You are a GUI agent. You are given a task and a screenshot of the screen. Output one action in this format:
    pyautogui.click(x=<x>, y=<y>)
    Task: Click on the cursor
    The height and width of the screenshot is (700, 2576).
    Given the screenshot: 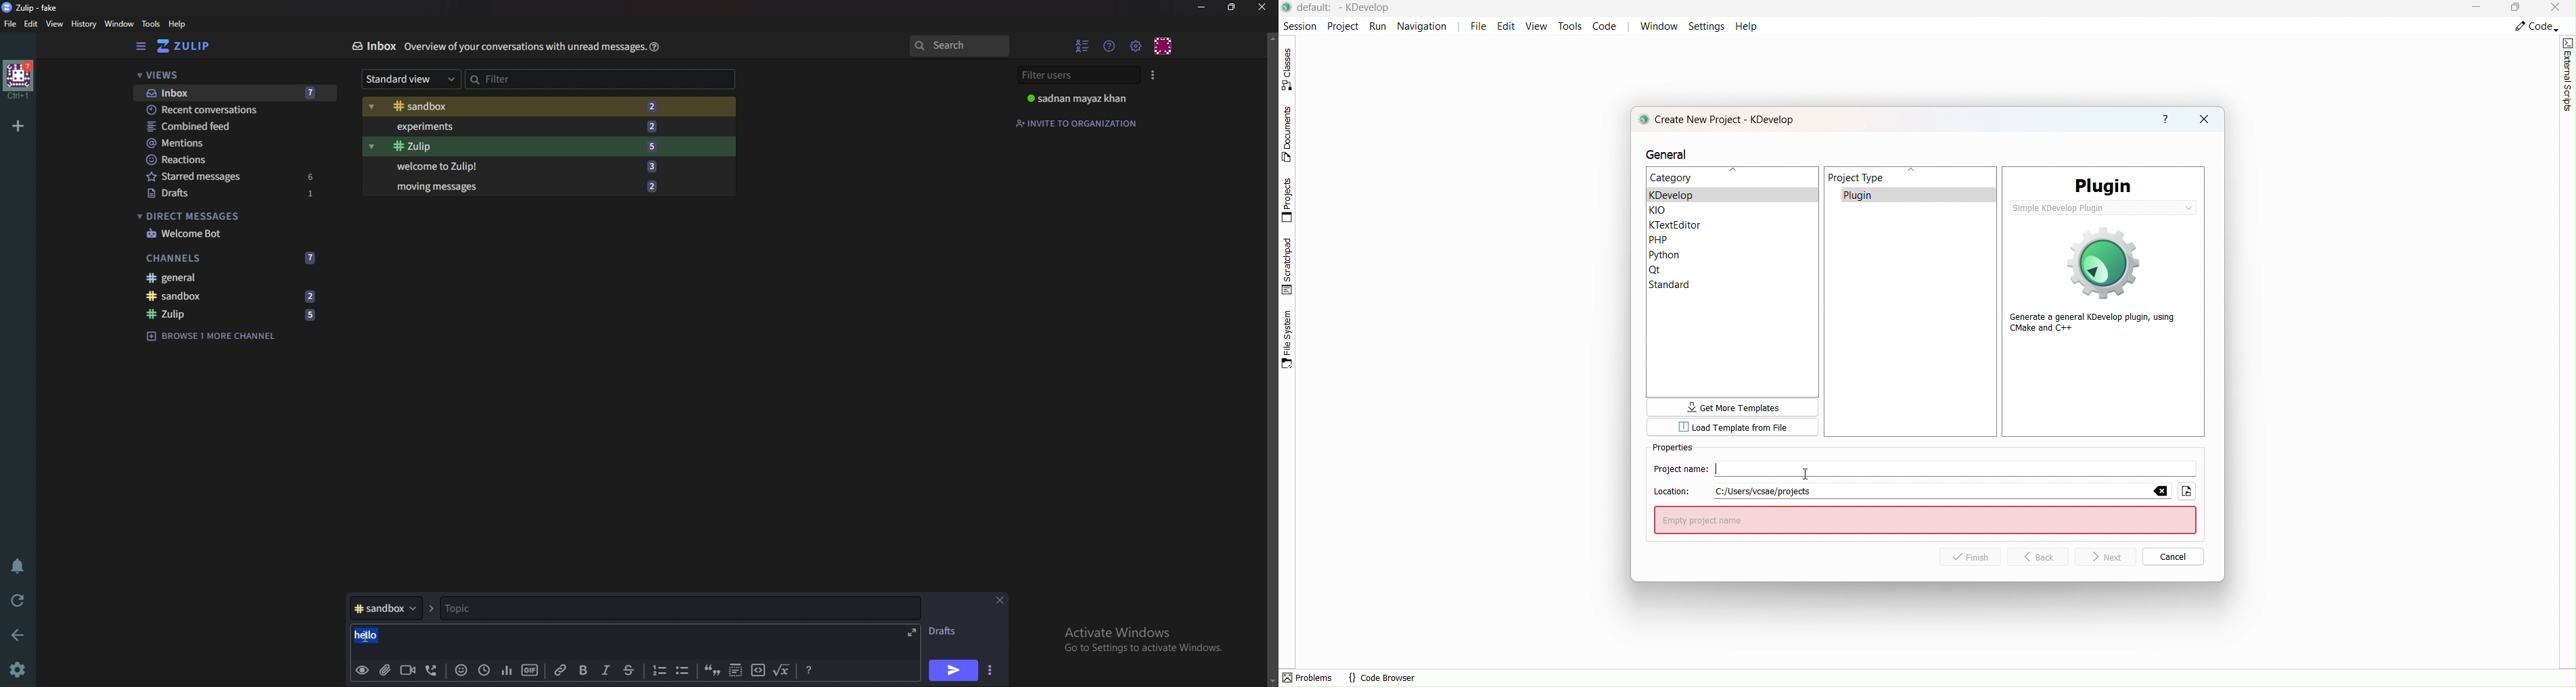 What is the action you would take?
    pyautogui.click(x=370, y=634)
    